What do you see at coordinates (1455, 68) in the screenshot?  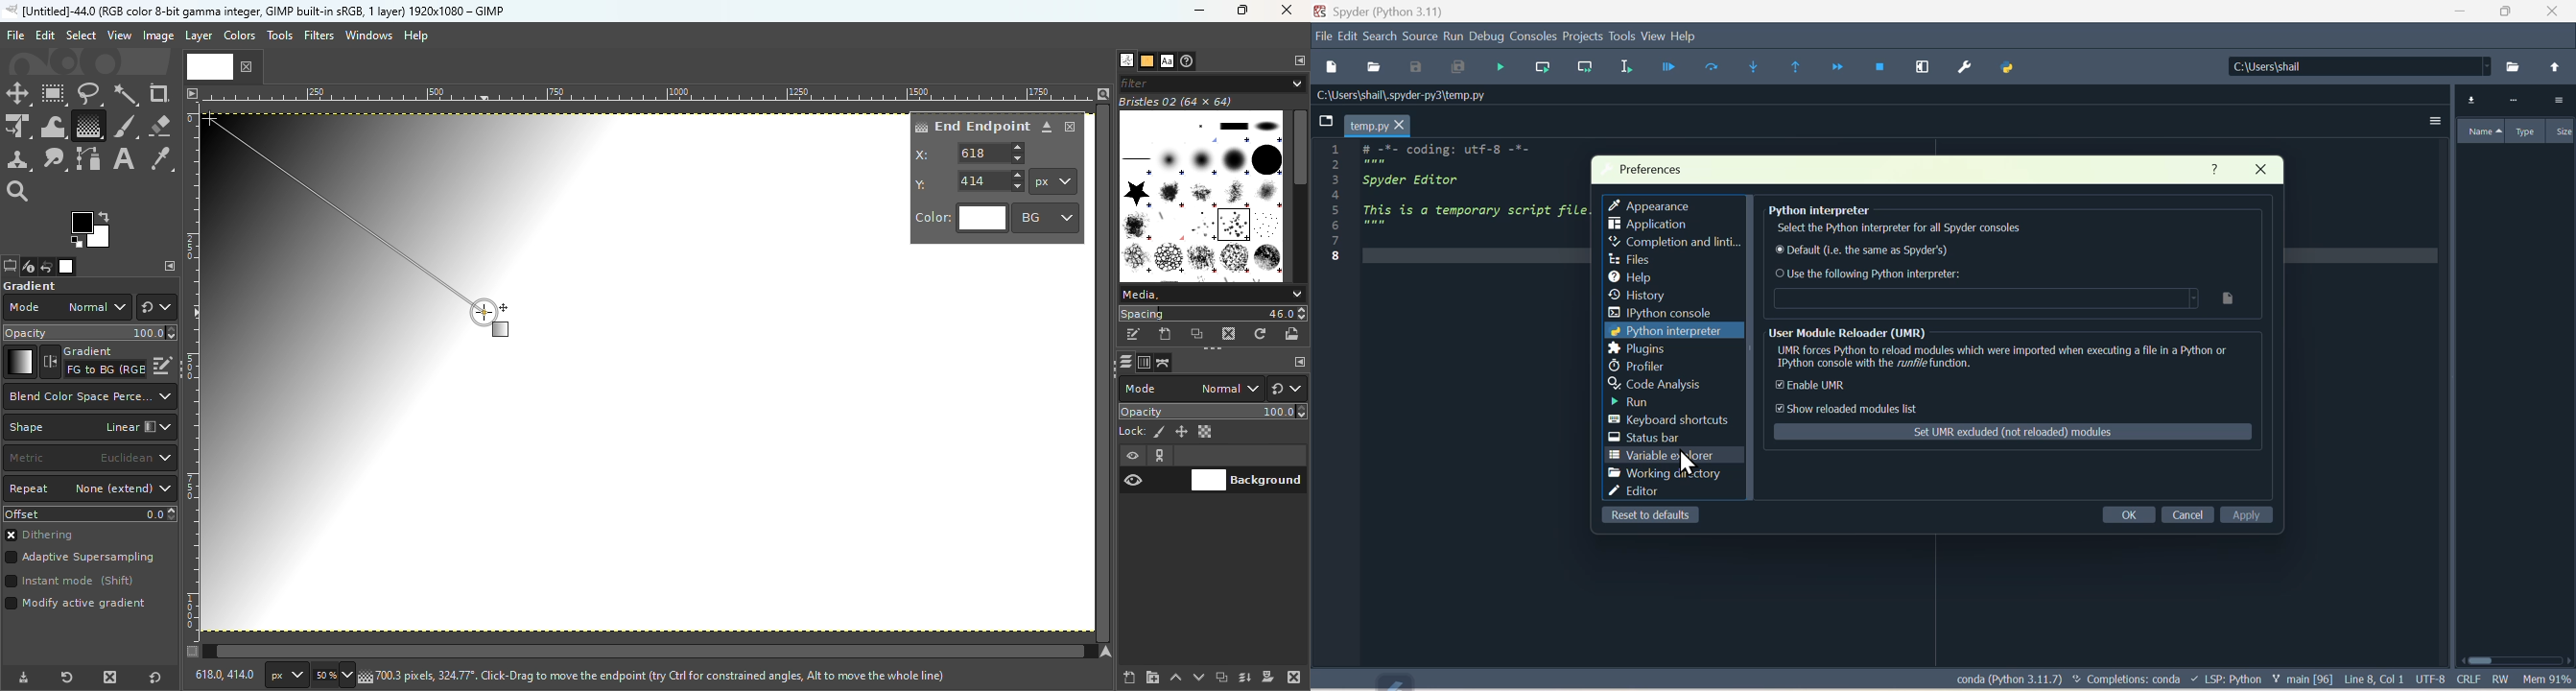 I see `Save all` at bounding box center [1455, 68].